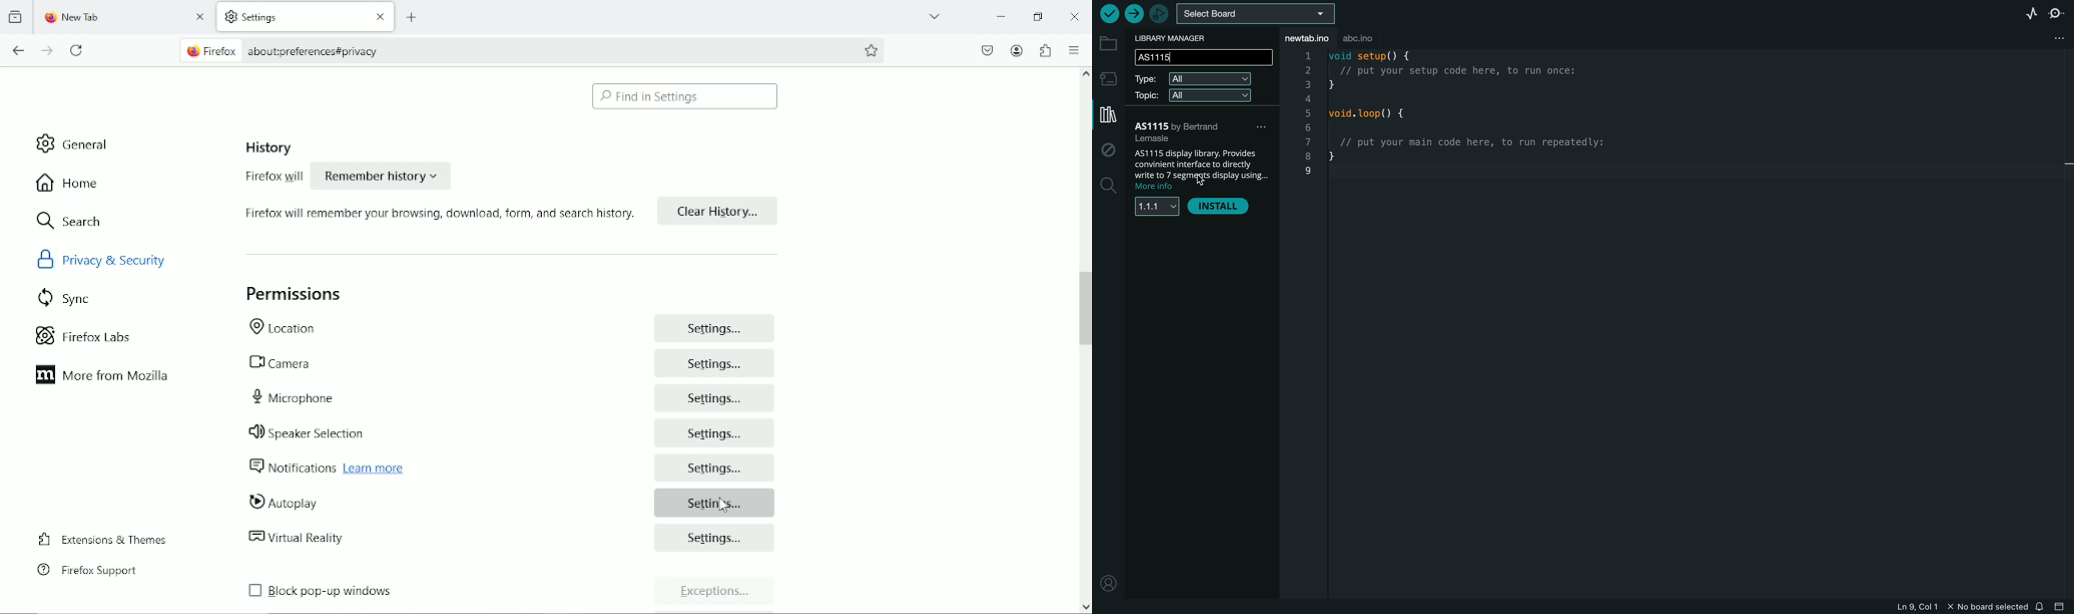  What do you see at coordinates (275, 18) in the screenshot?
I see `settings` at bounding box center [275, 18].